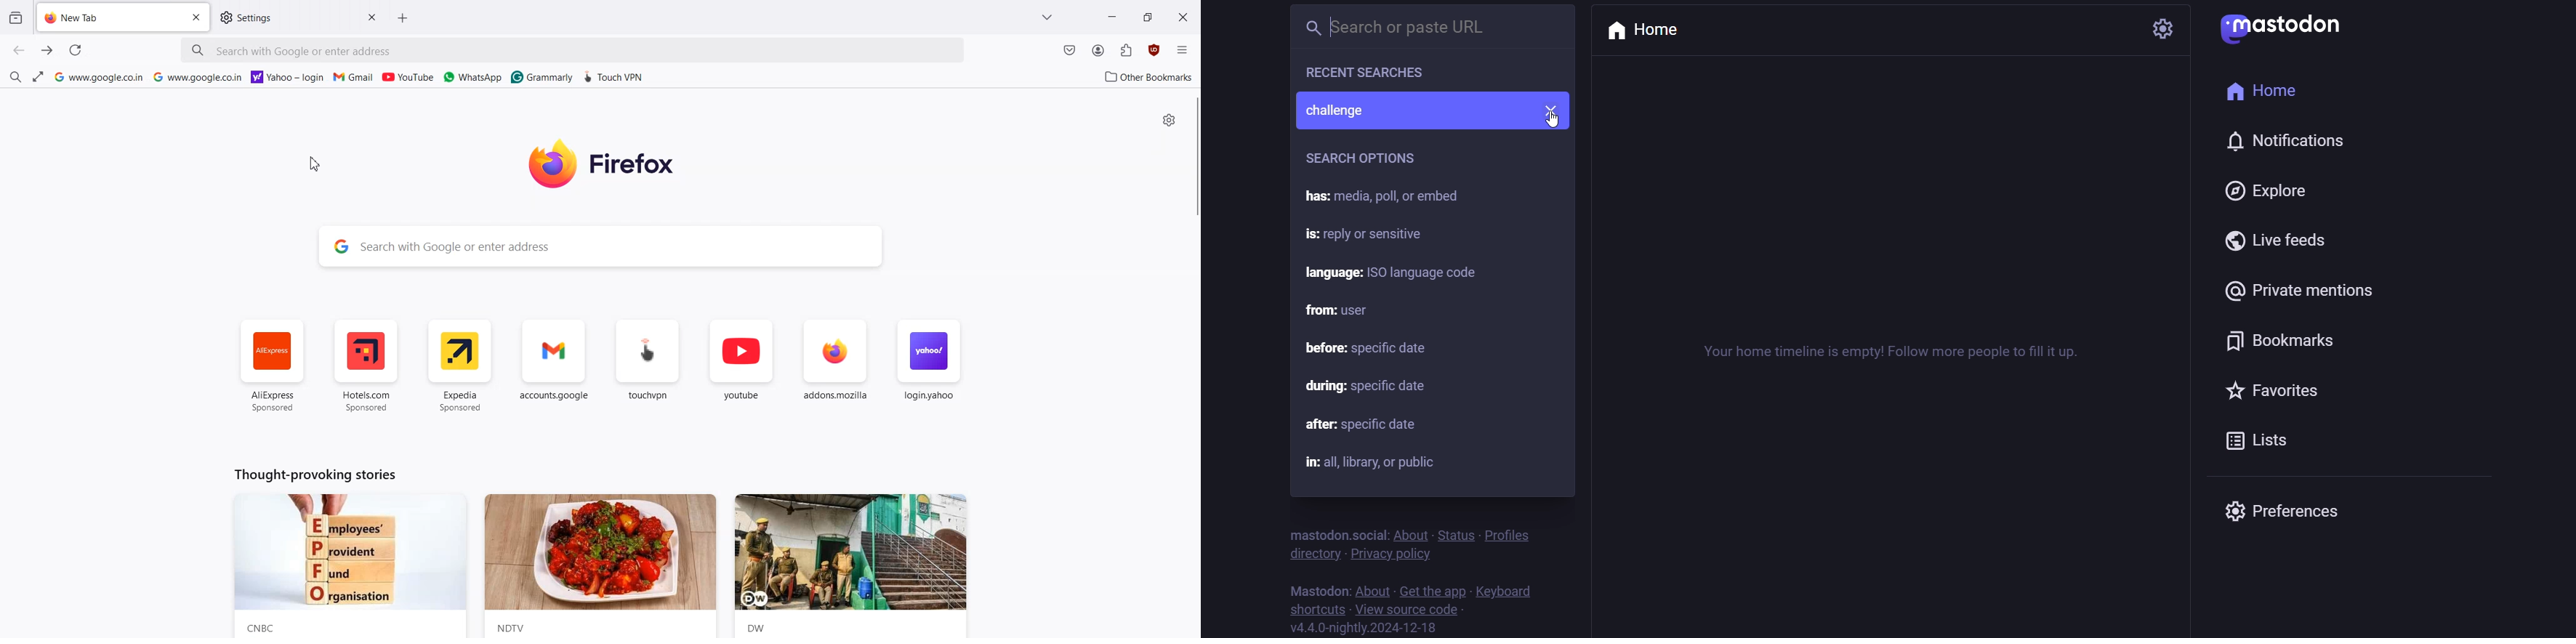  Describe the element at coordinates (571, 50) in the screenshot. I see `search bar` at that location.